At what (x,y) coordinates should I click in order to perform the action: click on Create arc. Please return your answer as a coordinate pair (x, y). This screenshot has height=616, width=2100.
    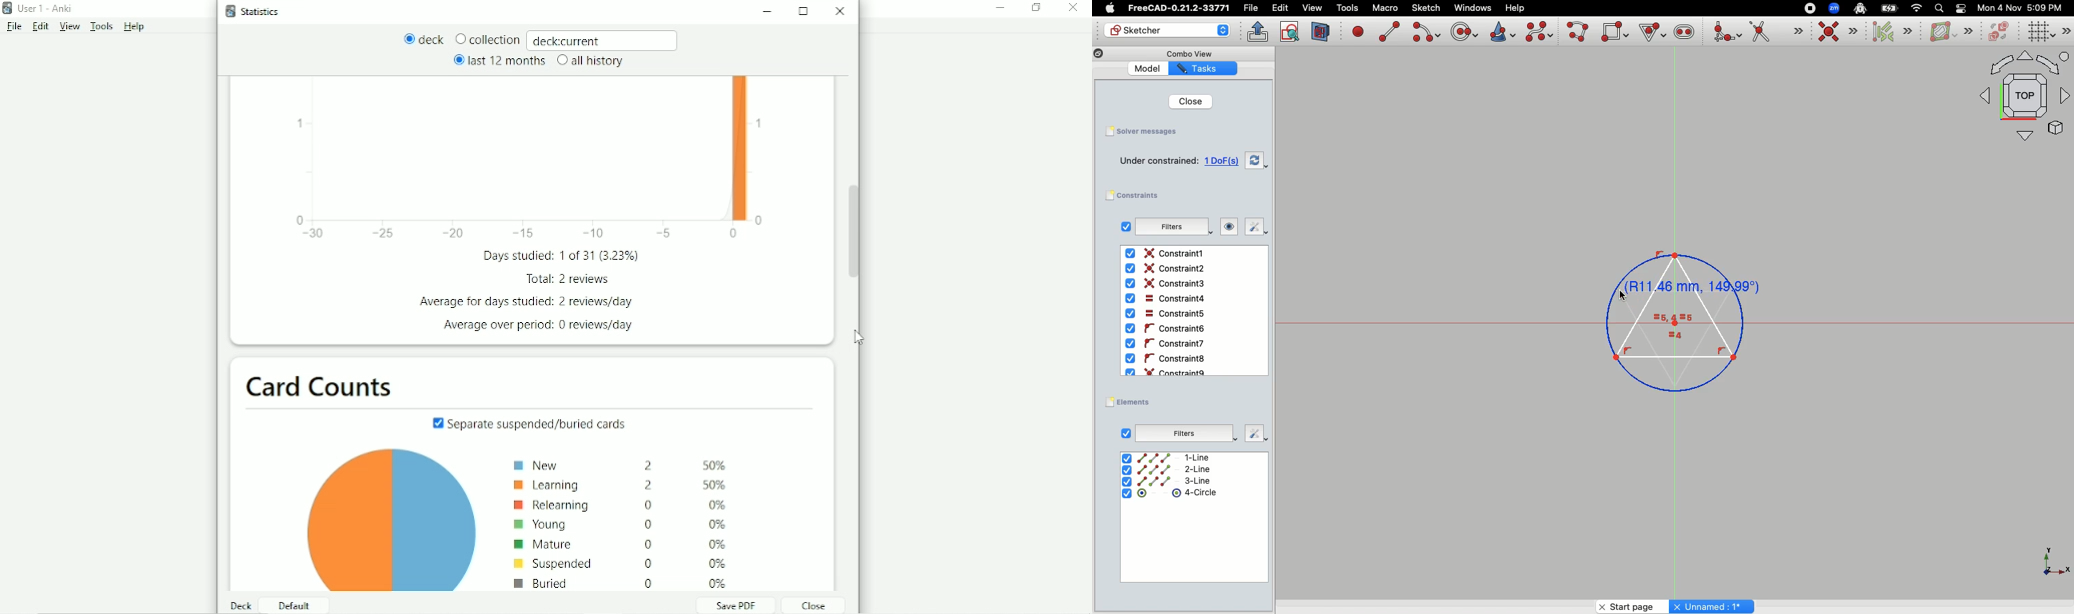
    Looking at the image, I should click on (1426, 32).